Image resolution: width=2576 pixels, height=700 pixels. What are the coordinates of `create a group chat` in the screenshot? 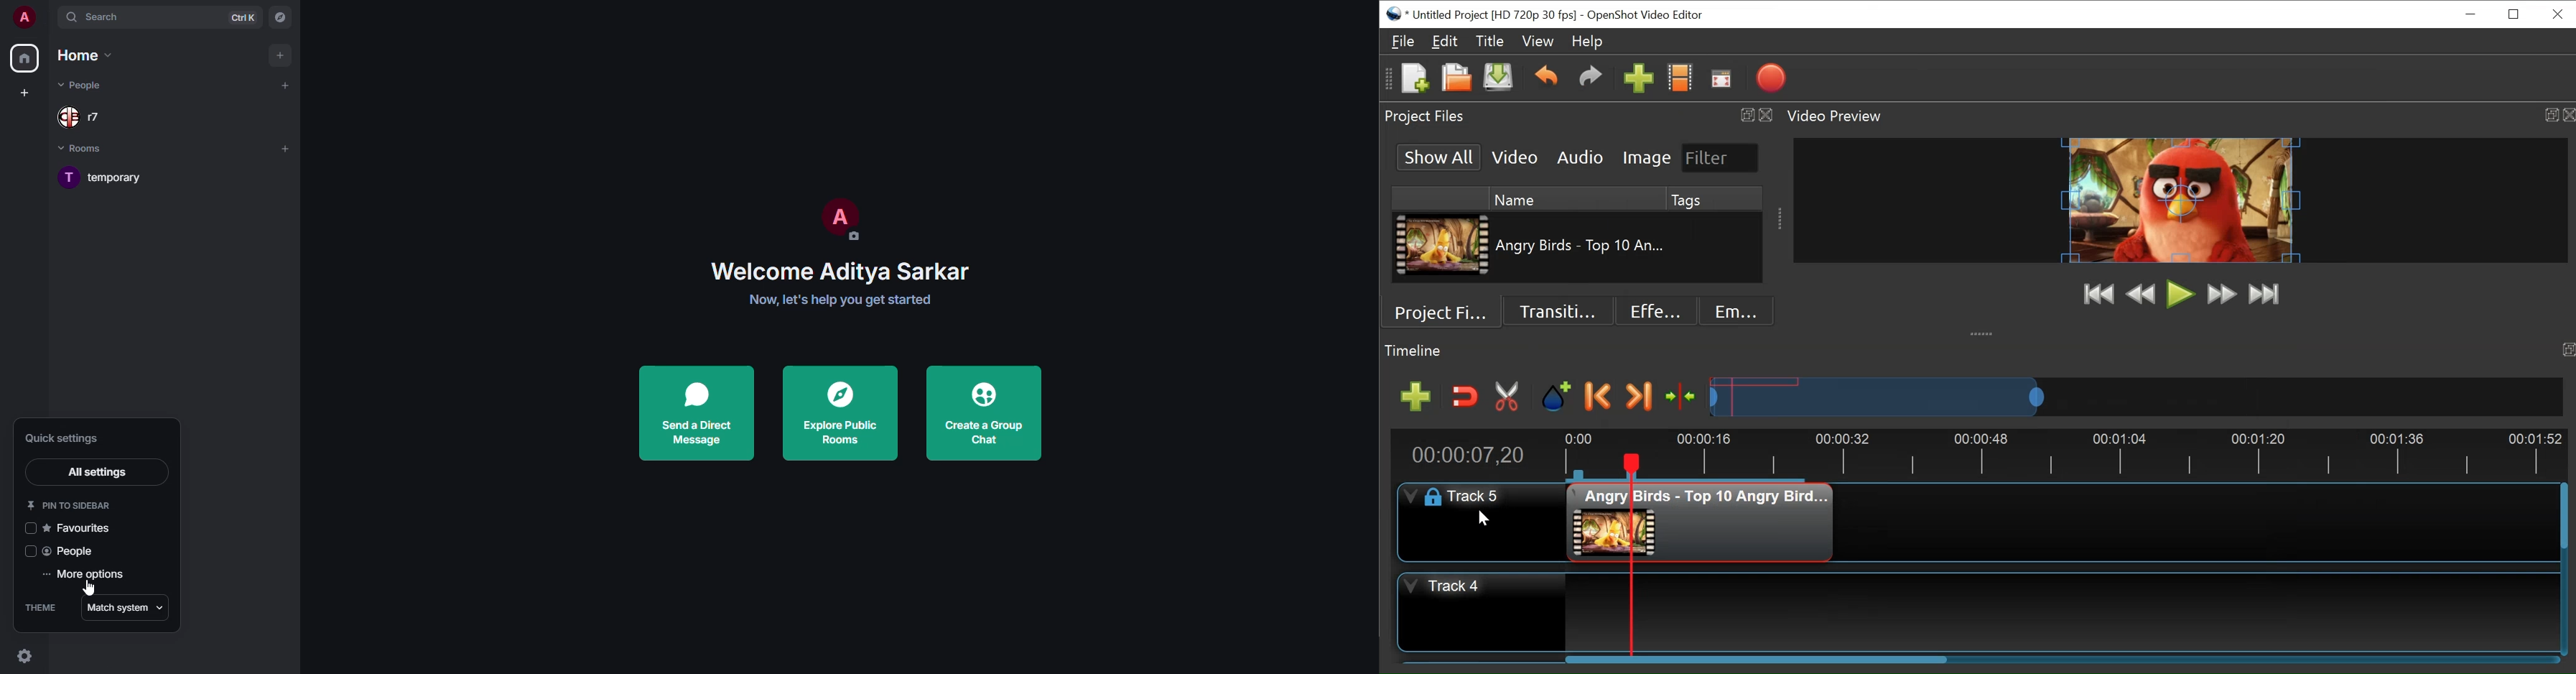 It's located at (982, 413).